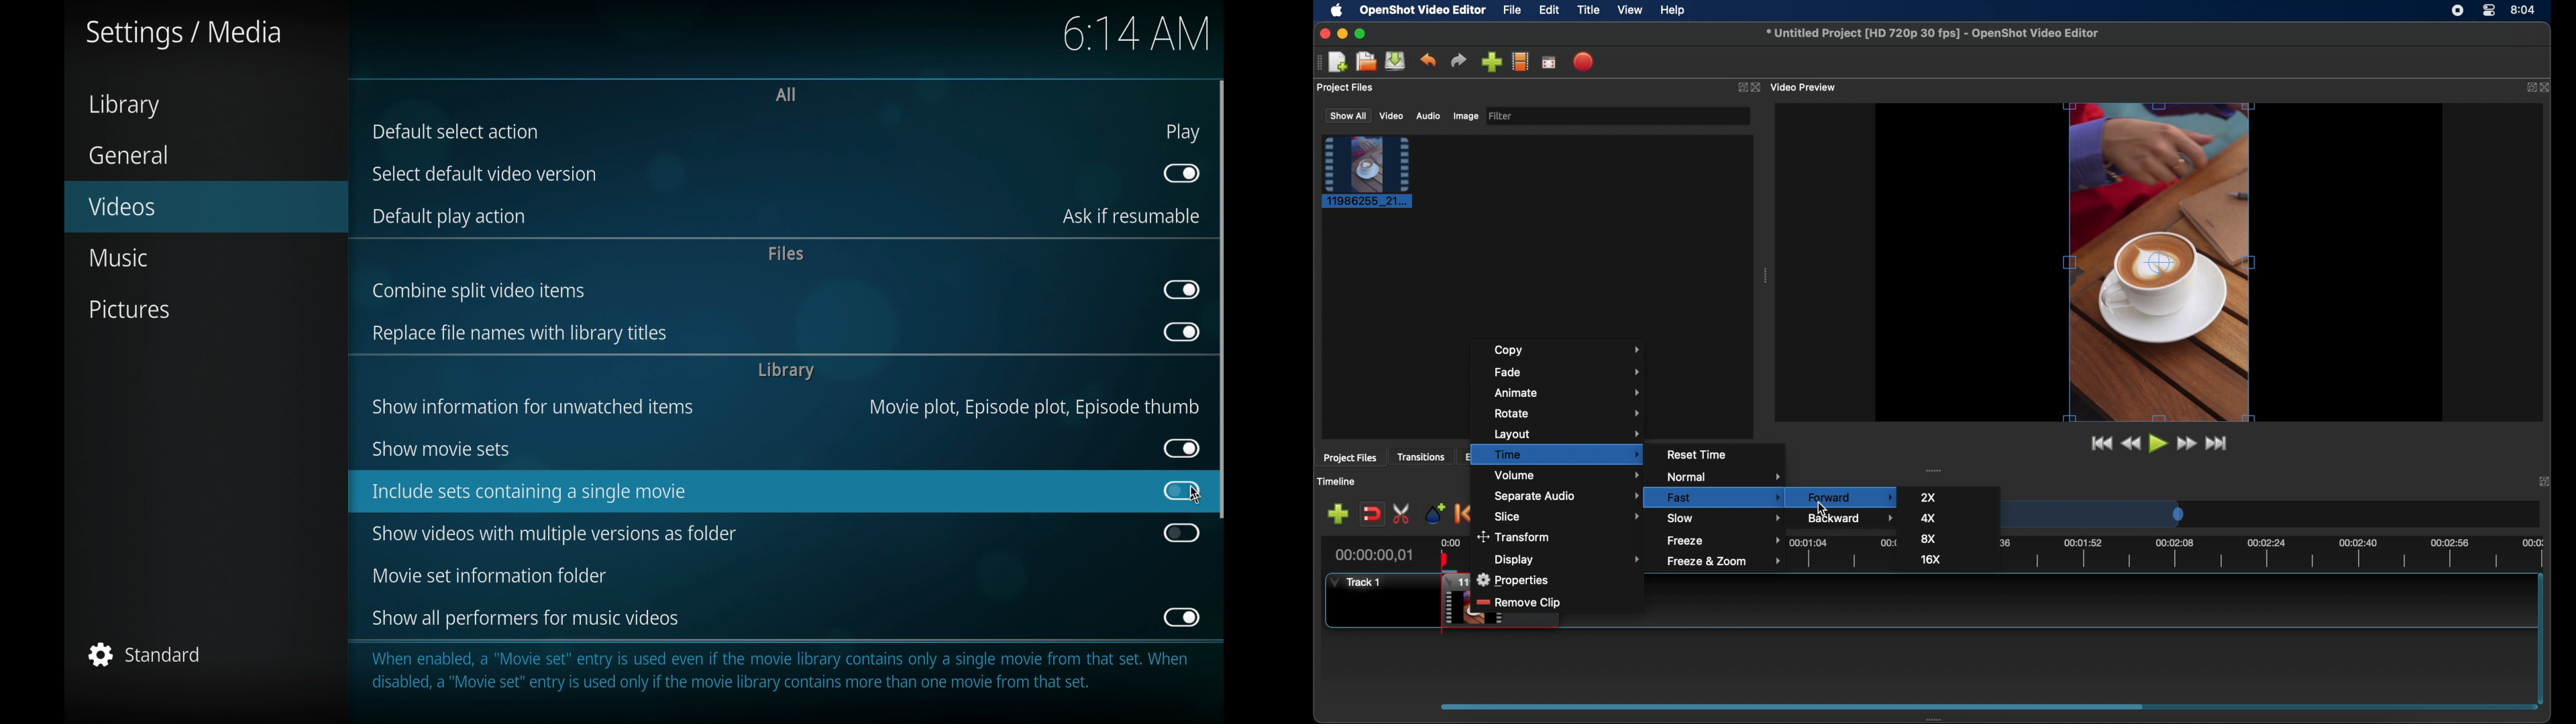 The image size is (2576, 728). I want to click on rotate menu, so click(1568, 413).